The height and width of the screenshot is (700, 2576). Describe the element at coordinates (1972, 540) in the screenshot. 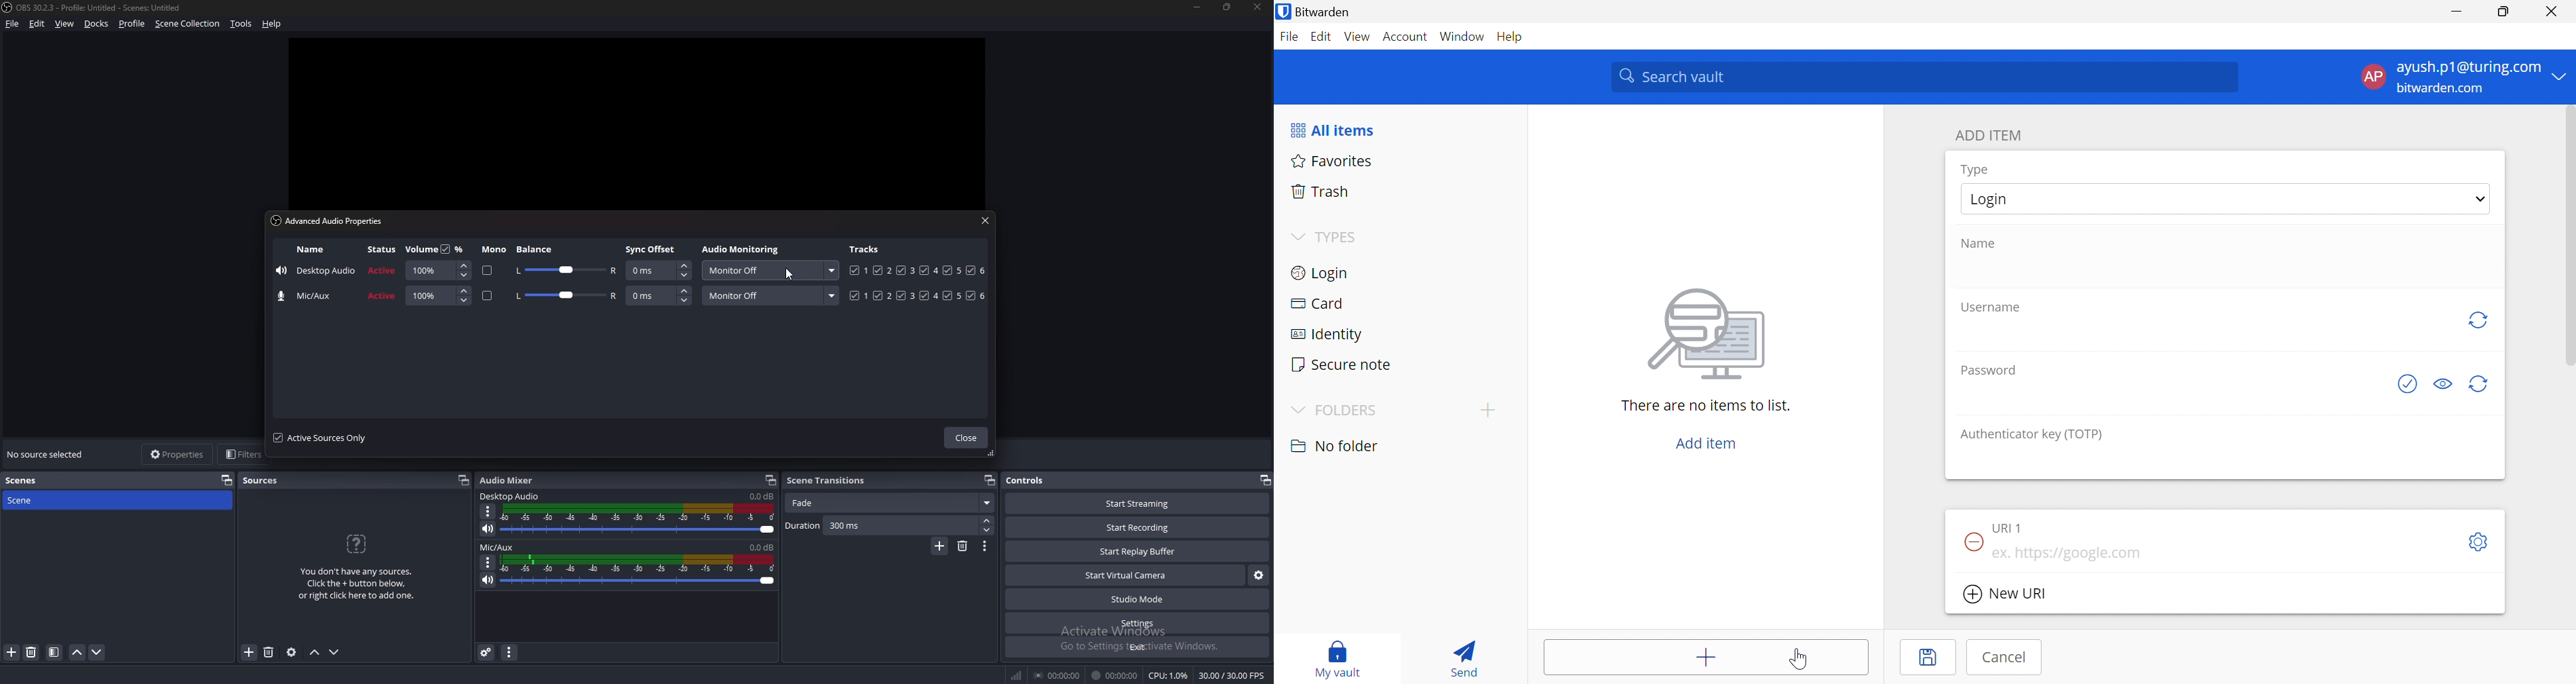

I see `Remove` at that location.